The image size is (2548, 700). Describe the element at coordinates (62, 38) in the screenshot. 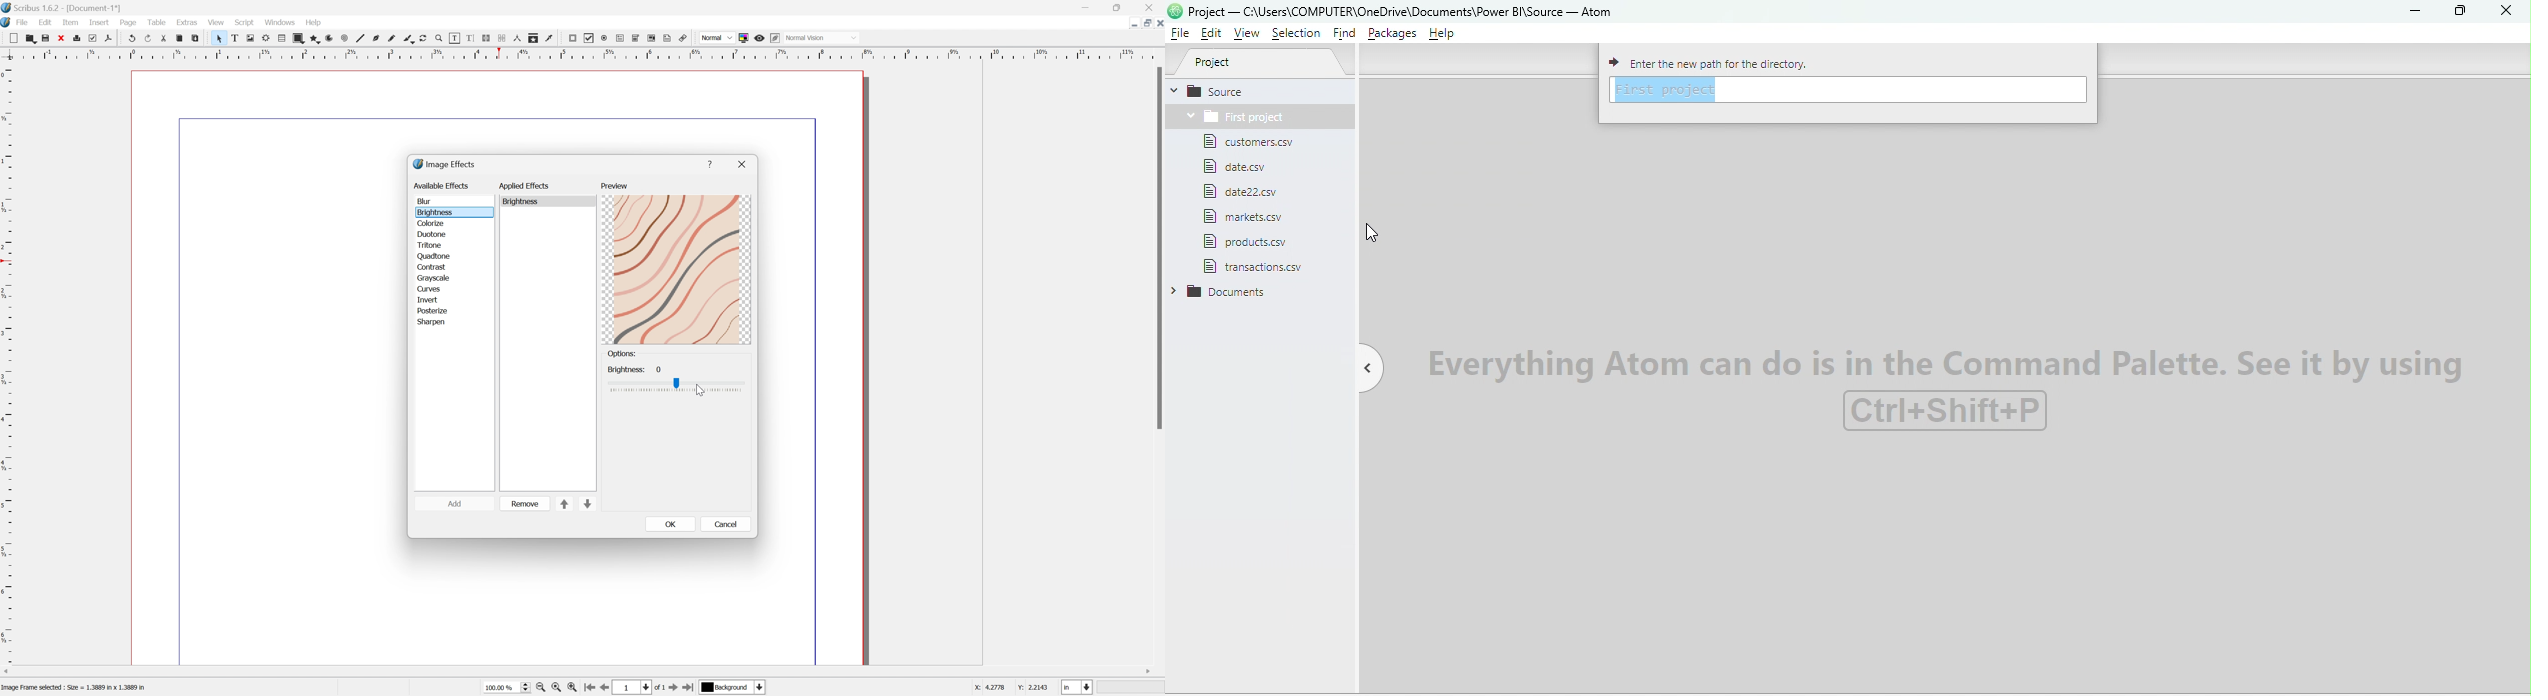

I see `Close` at that location.